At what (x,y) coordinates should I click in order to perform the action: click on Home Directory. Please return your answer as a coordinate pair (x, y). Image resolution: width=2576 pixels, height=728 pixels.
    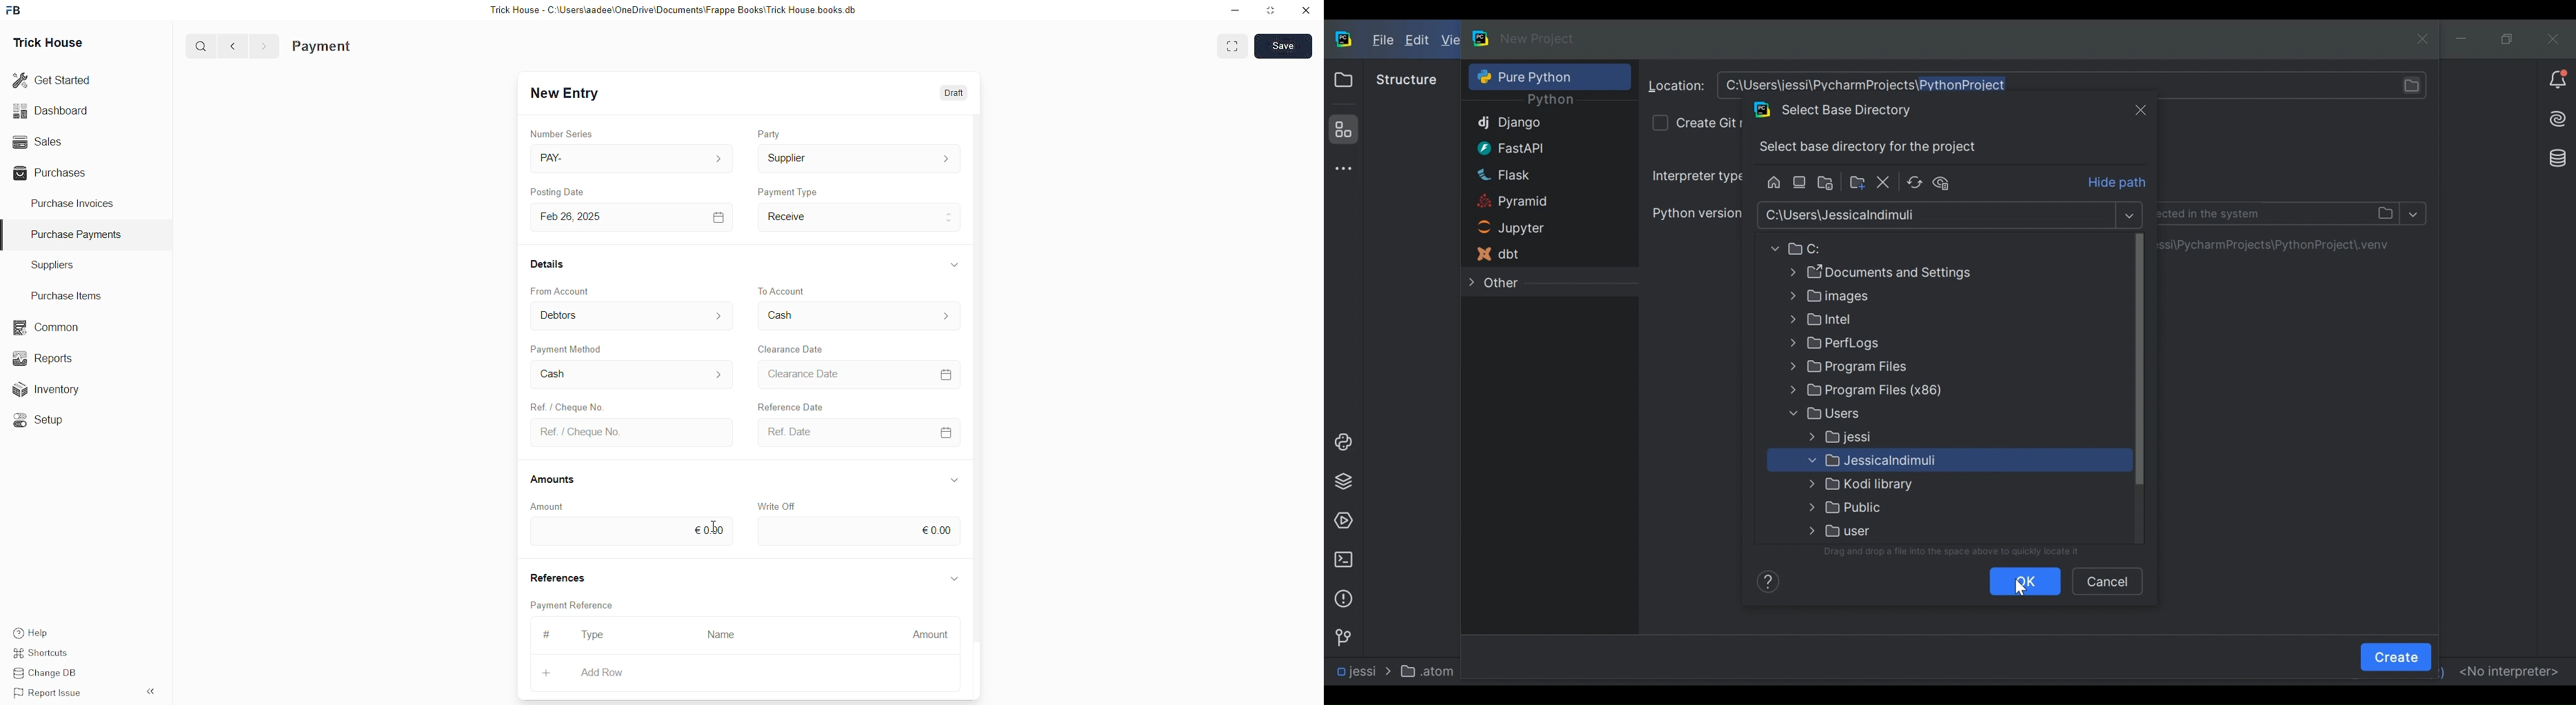
    Looking at the image, I should click on (1773, 183).